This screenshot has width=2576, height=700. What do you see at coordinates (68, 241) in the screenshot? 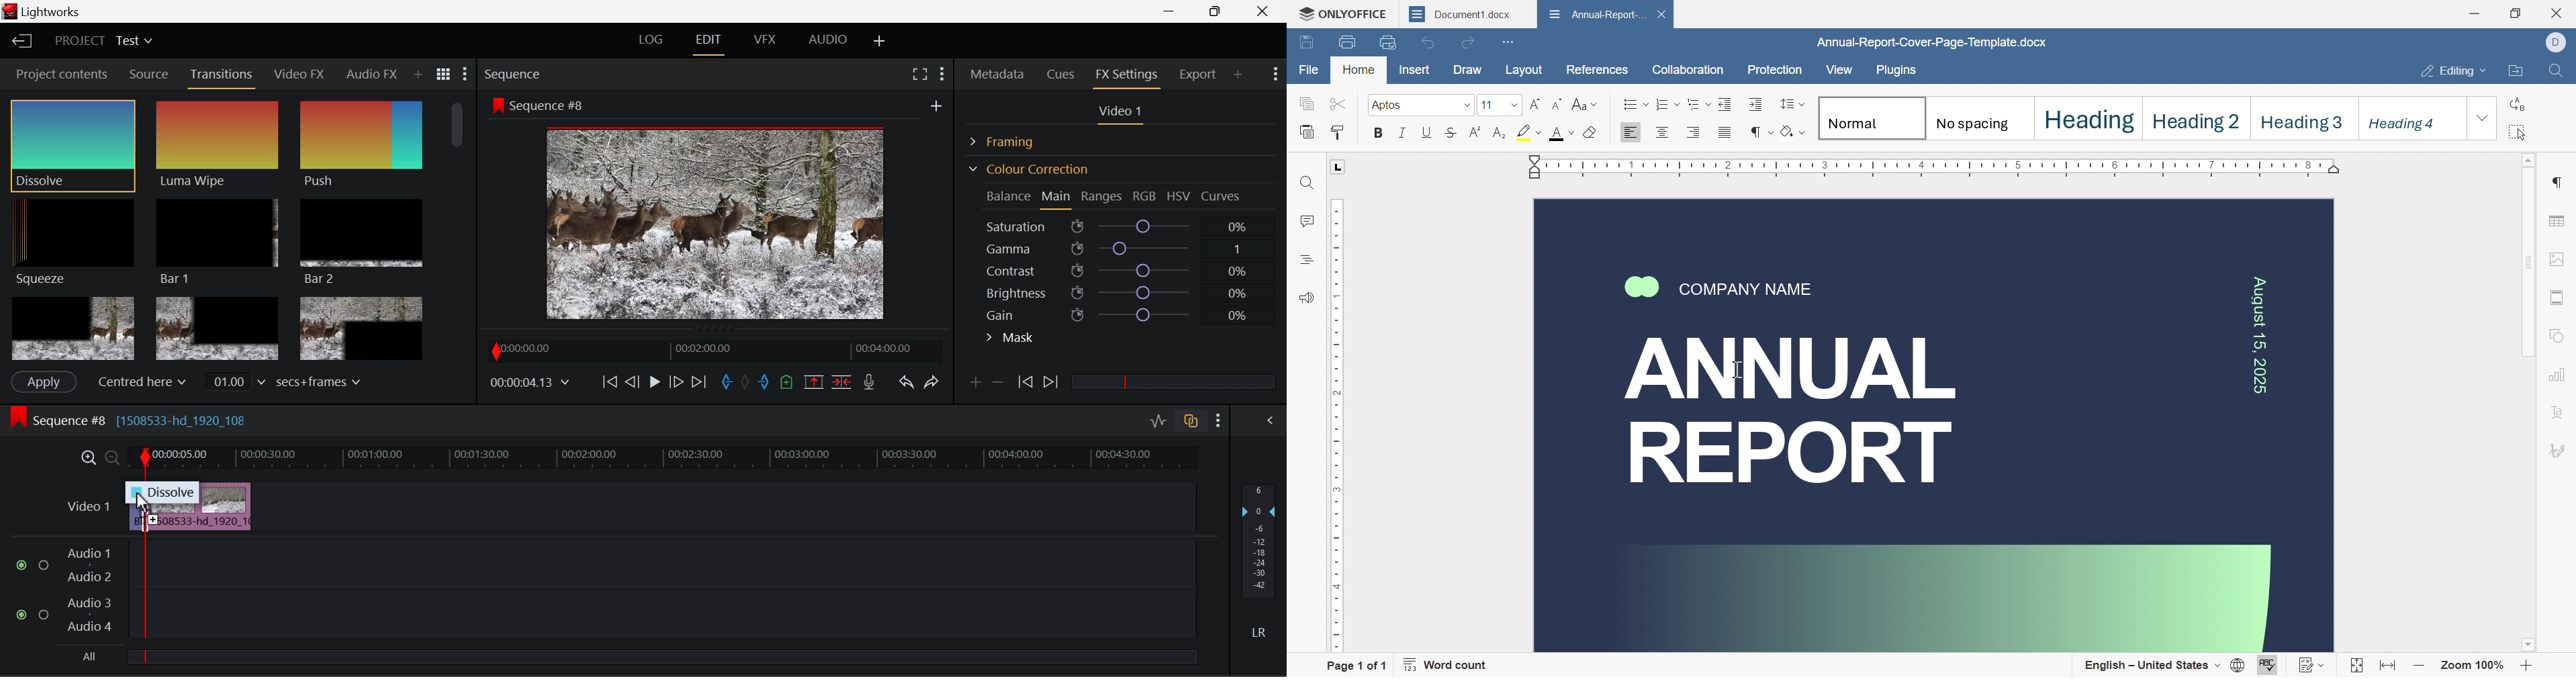
I see `Squeeze` at bounding box center [68, 241].